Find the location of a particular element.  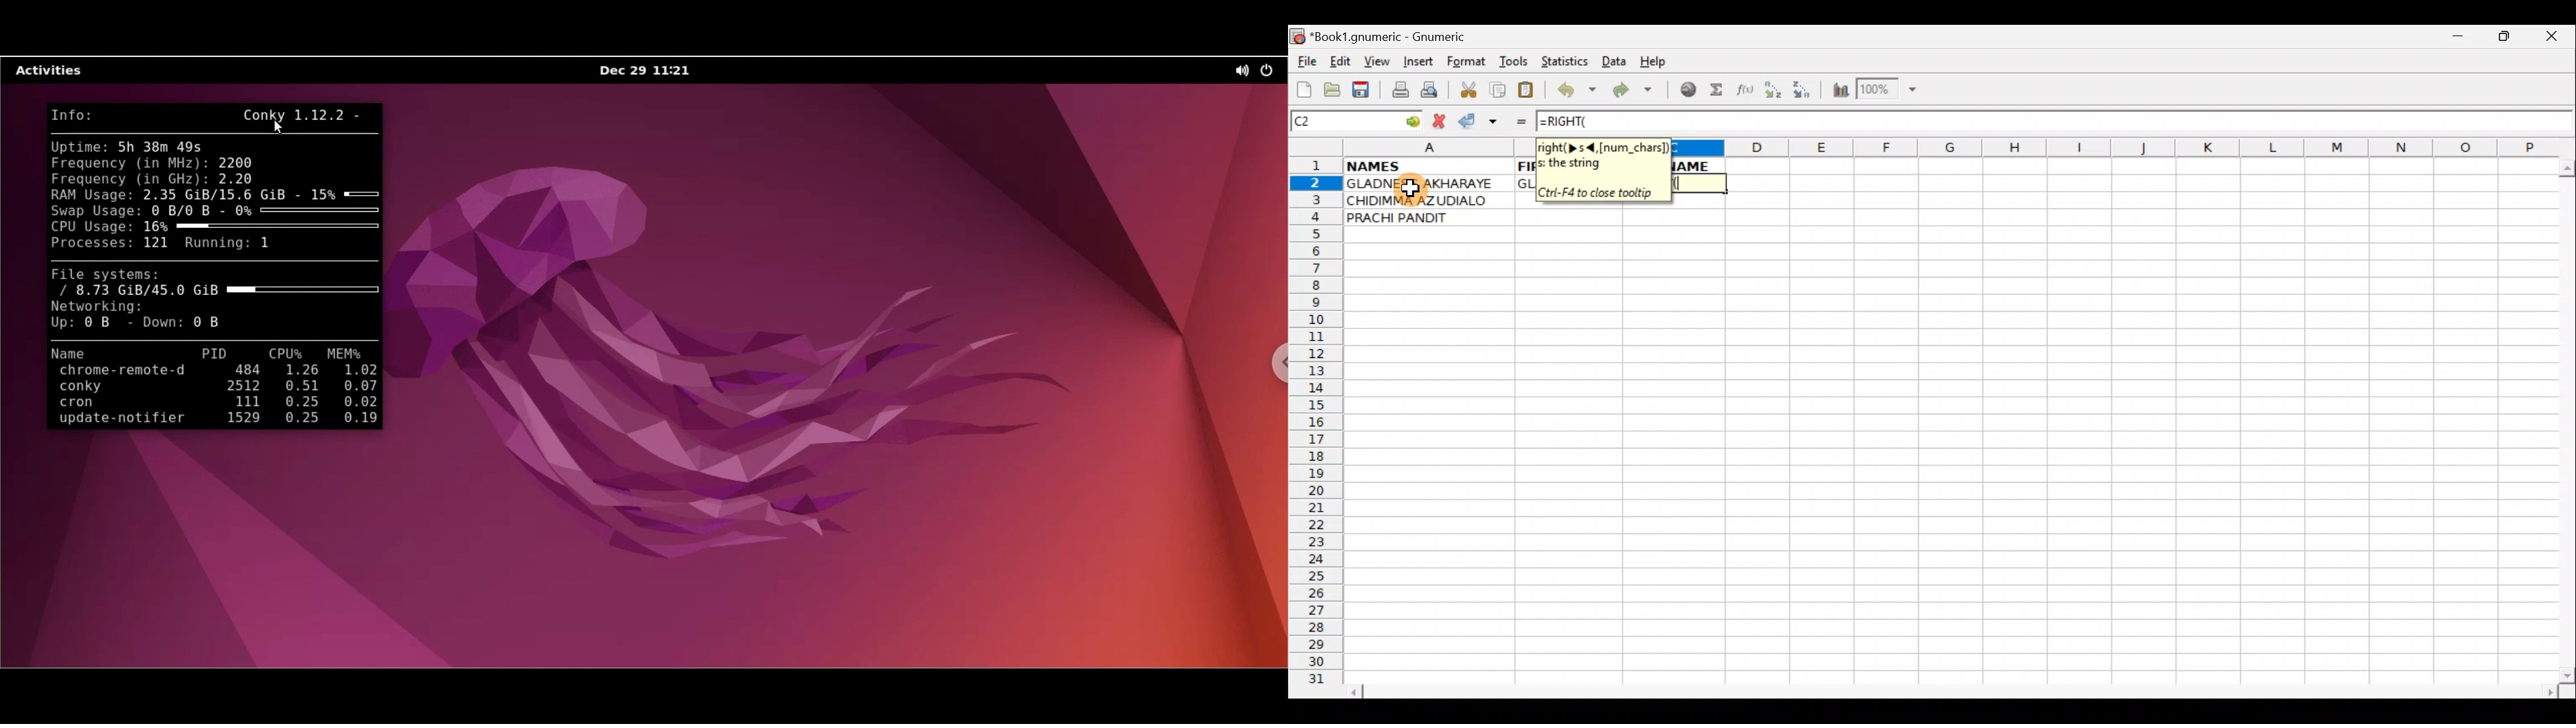

Zoom is located at coordinates (1888, 91).